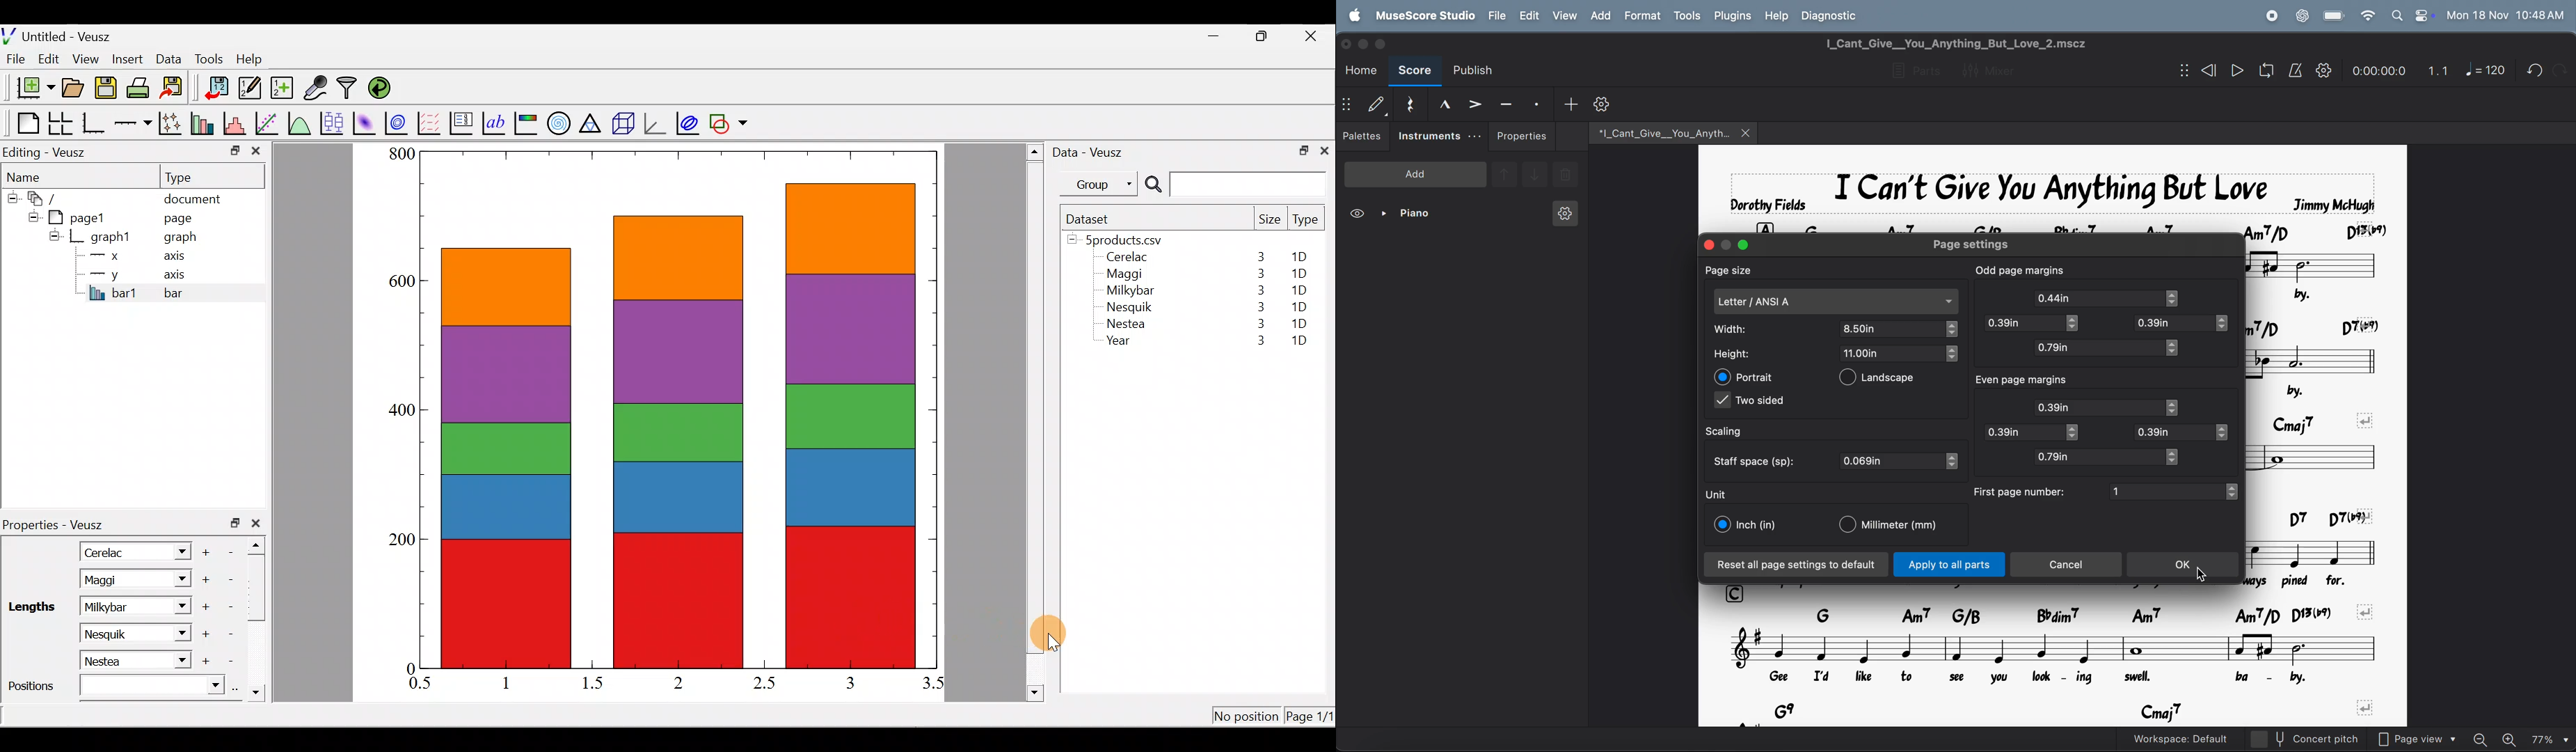 This screenshot has width=2576, height=756. Describe the element at coordinates (676, 682) in the screenshot. I see `2` at that location.